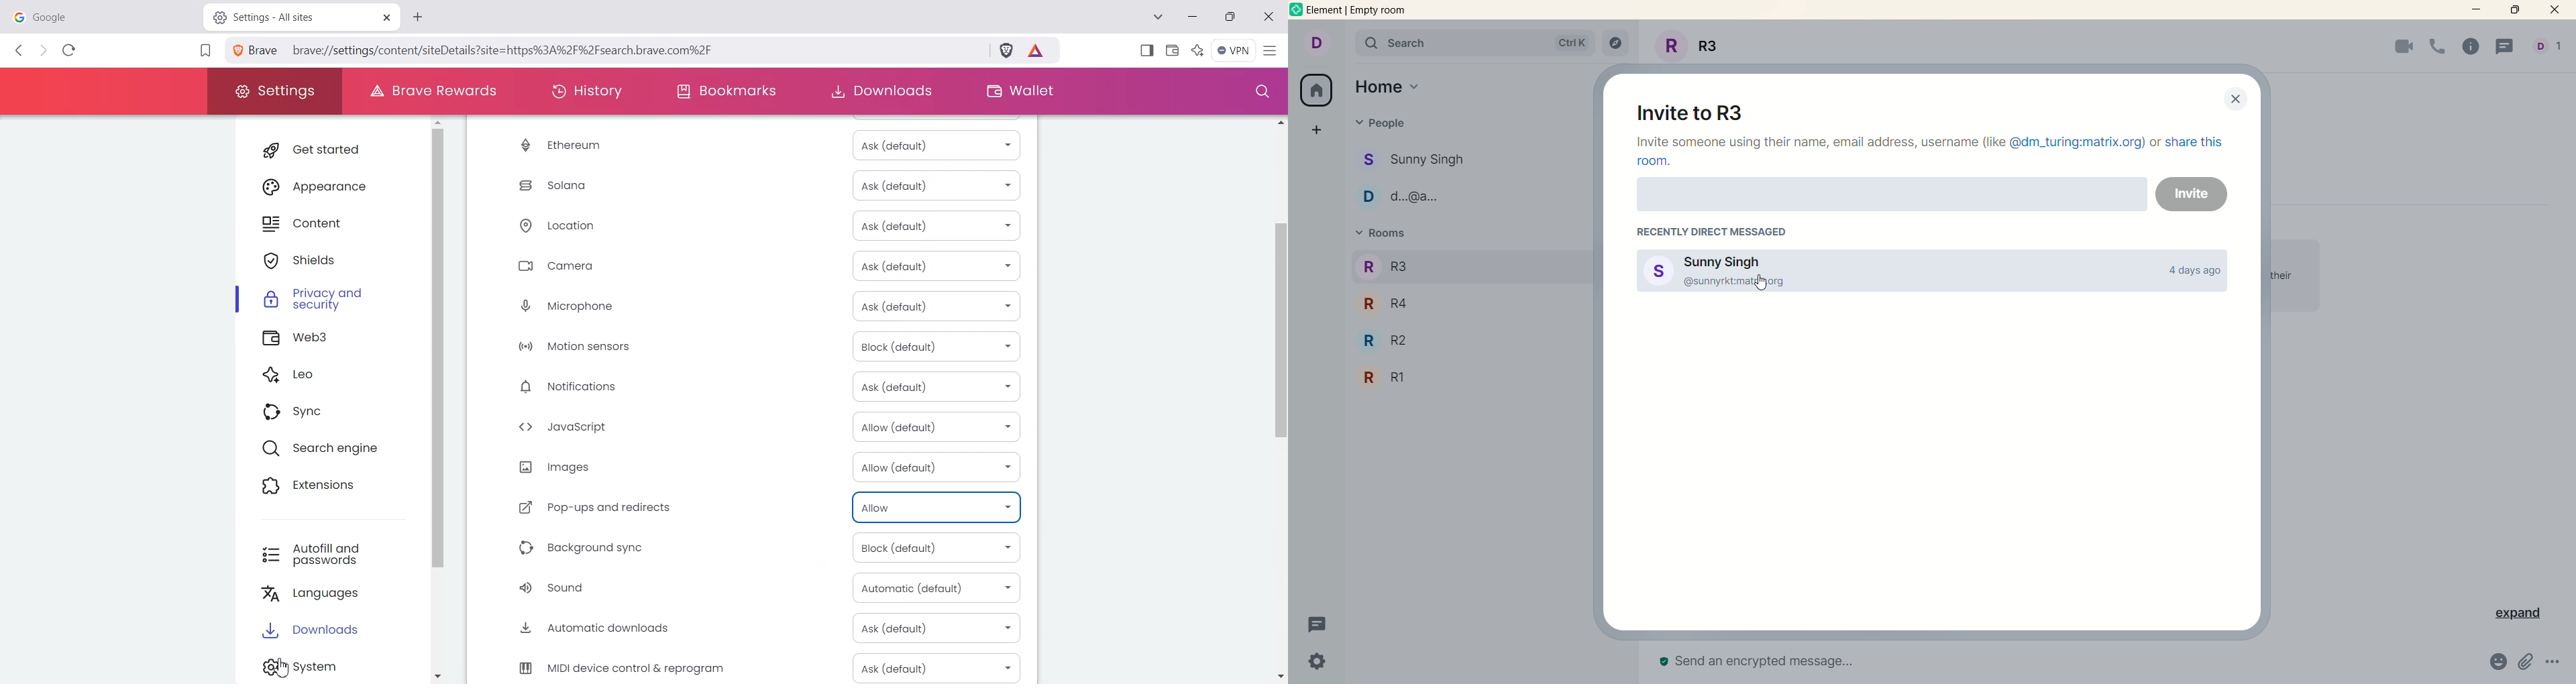  Describe the element at coordinates (753, 227) in the screenshot. I see `Location Ask (Default)` at that location.